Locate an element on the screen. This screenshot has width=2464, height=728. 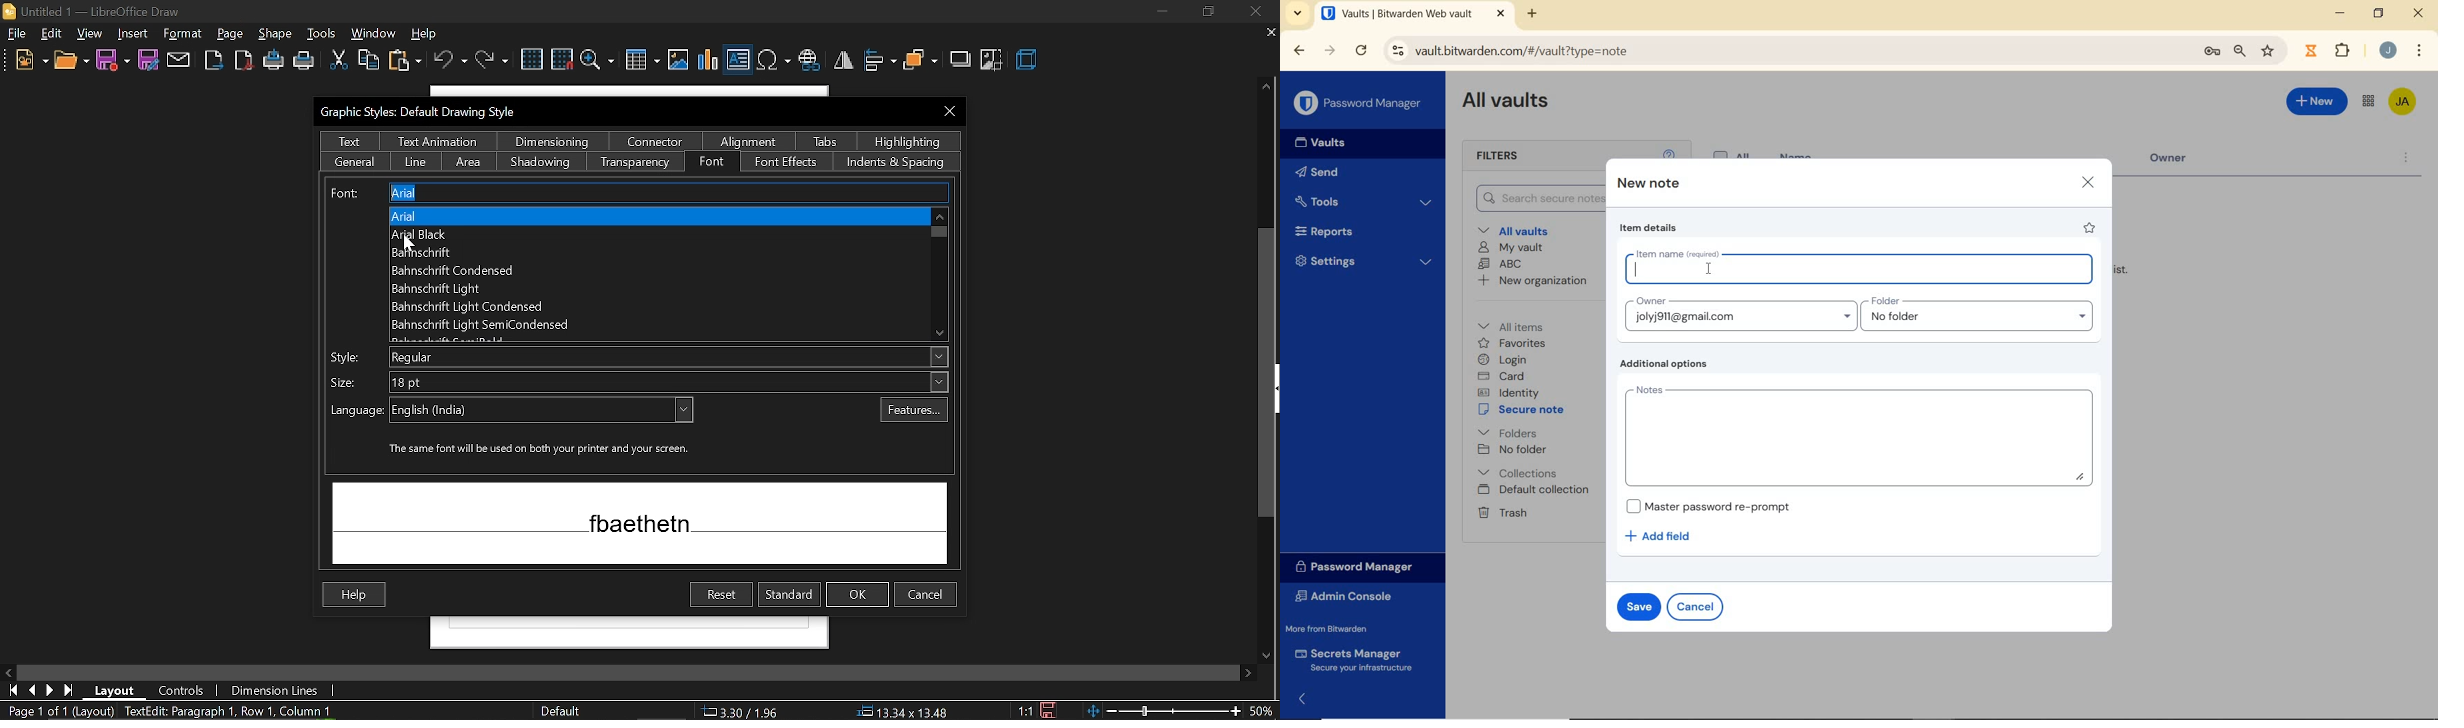
'Bahnschrift Light is located at coordinates (479, 289).